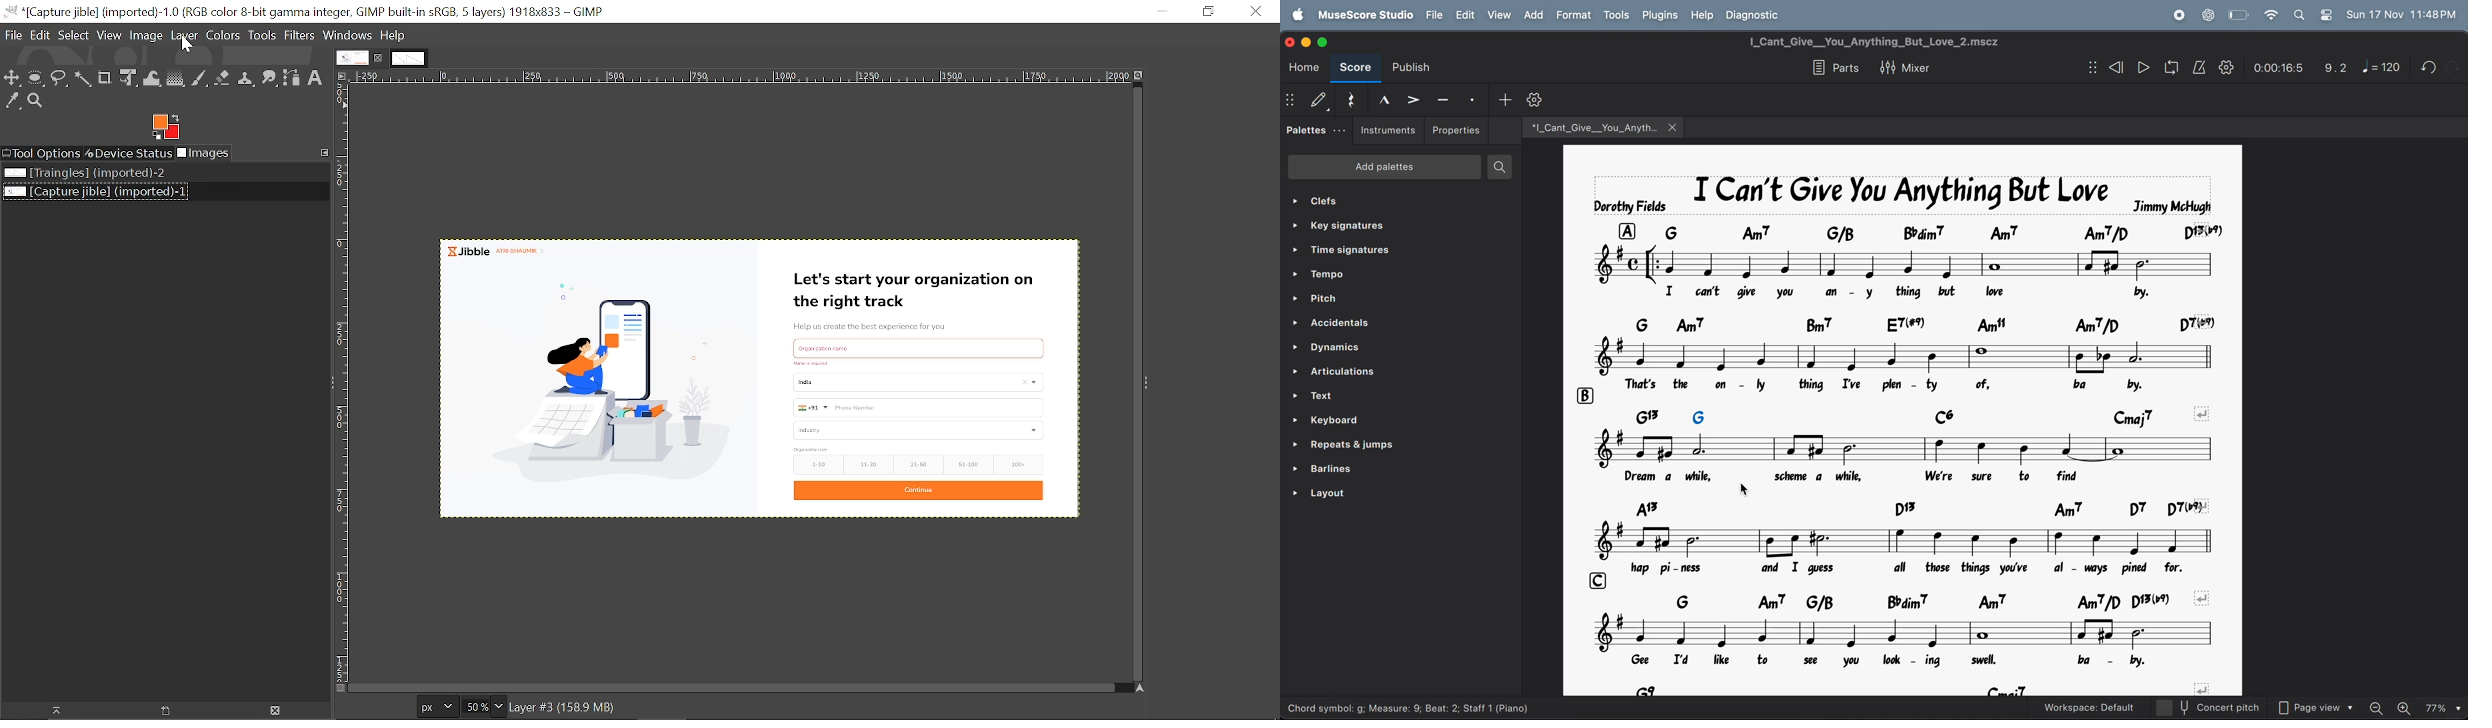  I want to click on edit, so click(1467, 15).